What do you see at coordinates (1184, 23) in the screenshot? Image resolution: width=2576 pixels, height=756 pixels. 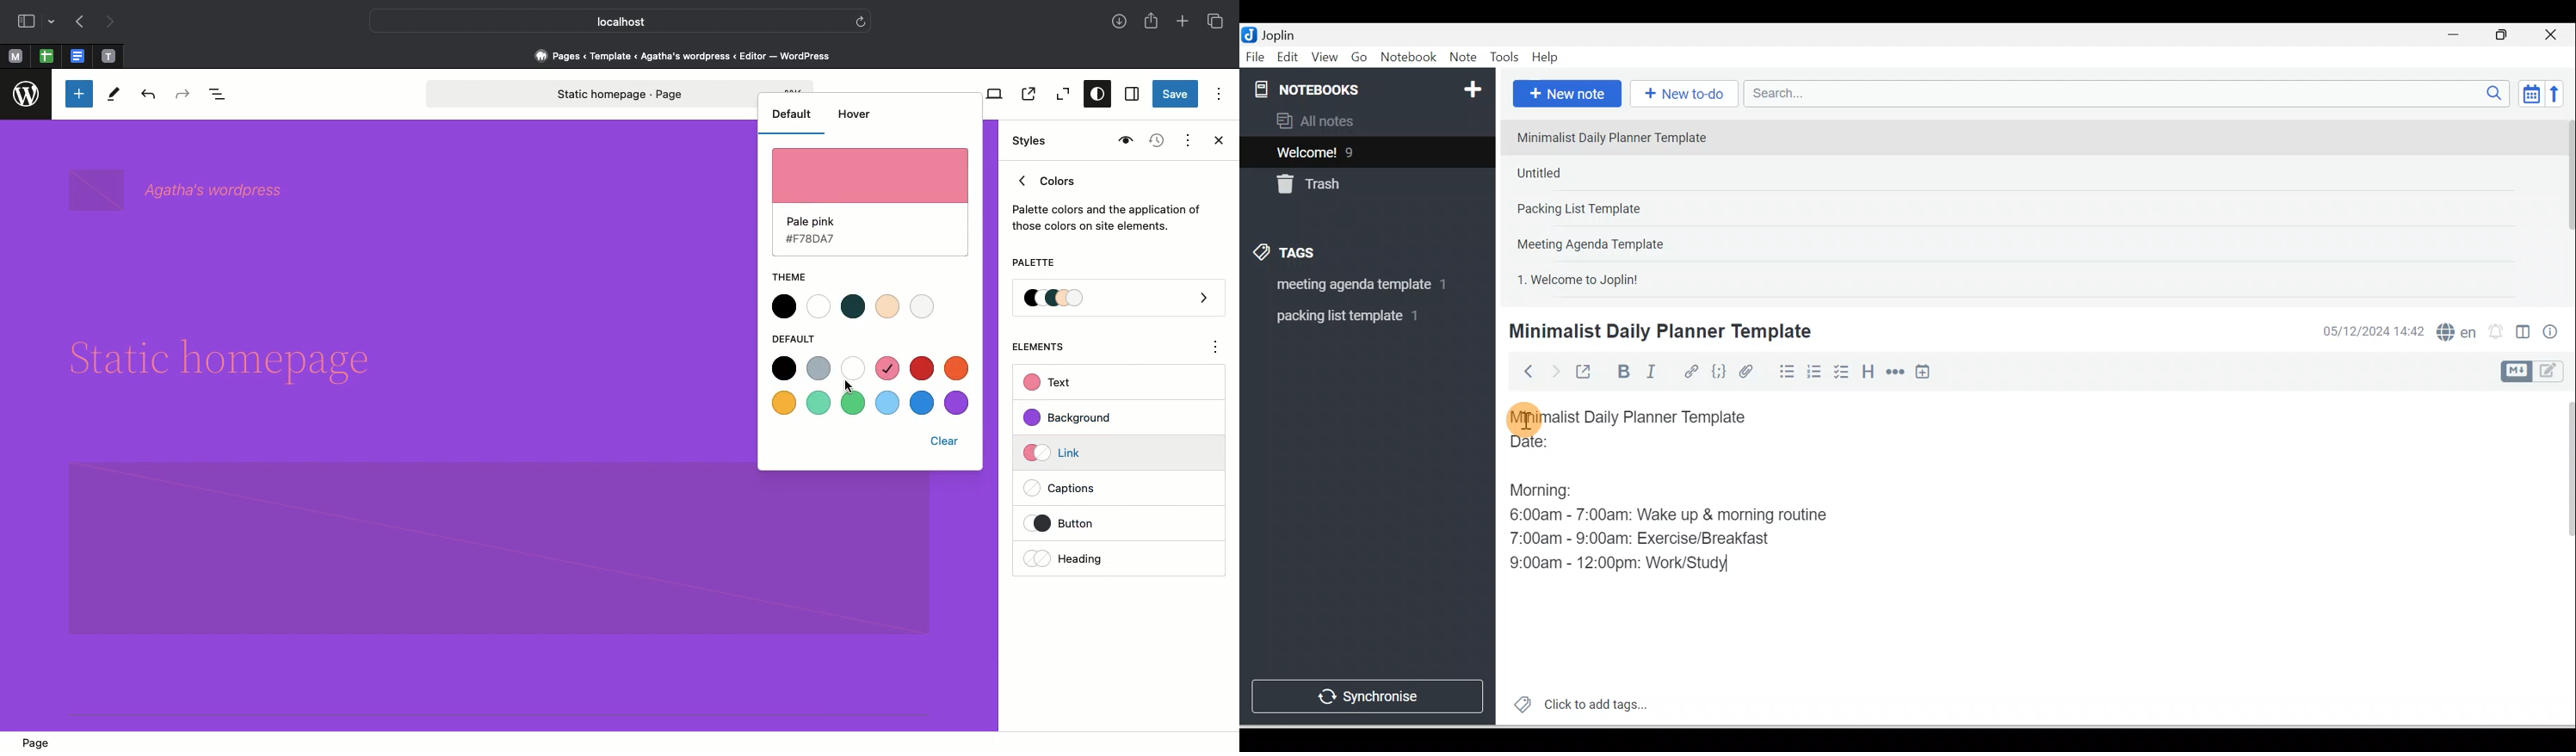 I see `Add new tab` at bounding box center [1184, 23].